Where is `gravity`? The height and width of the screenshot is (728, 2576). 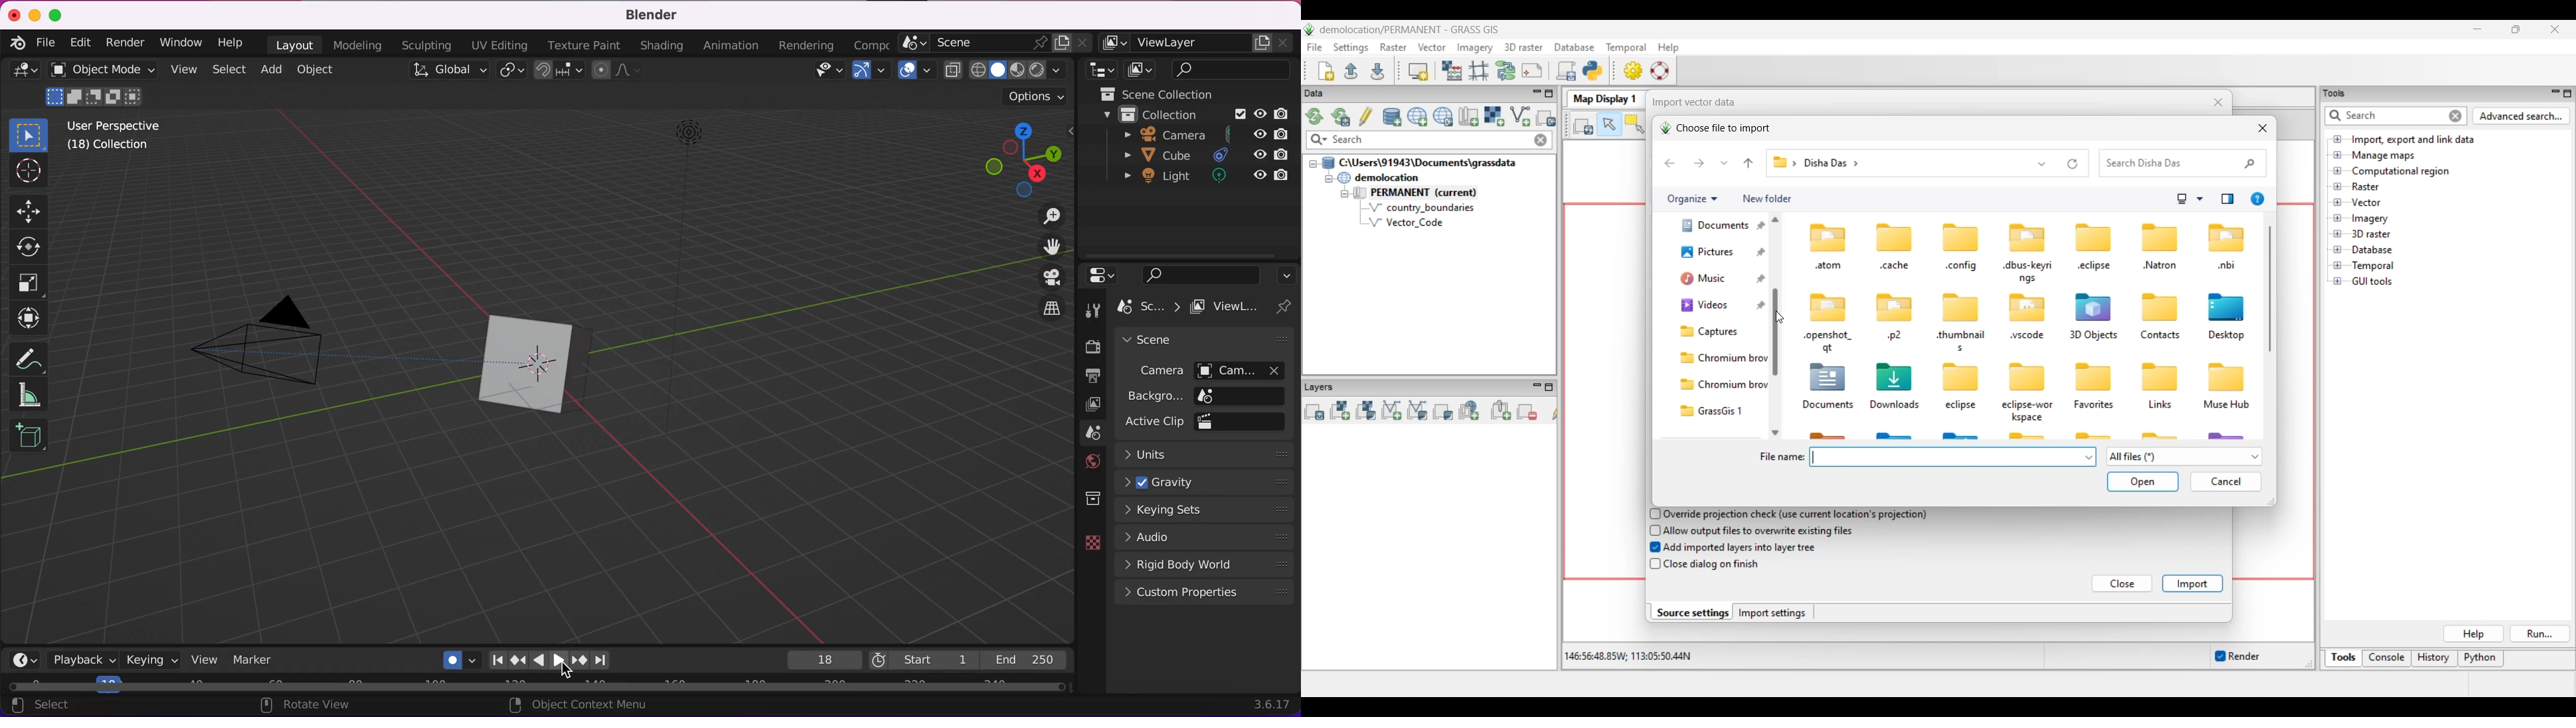 gravity is located at coordinates (1203, 483).